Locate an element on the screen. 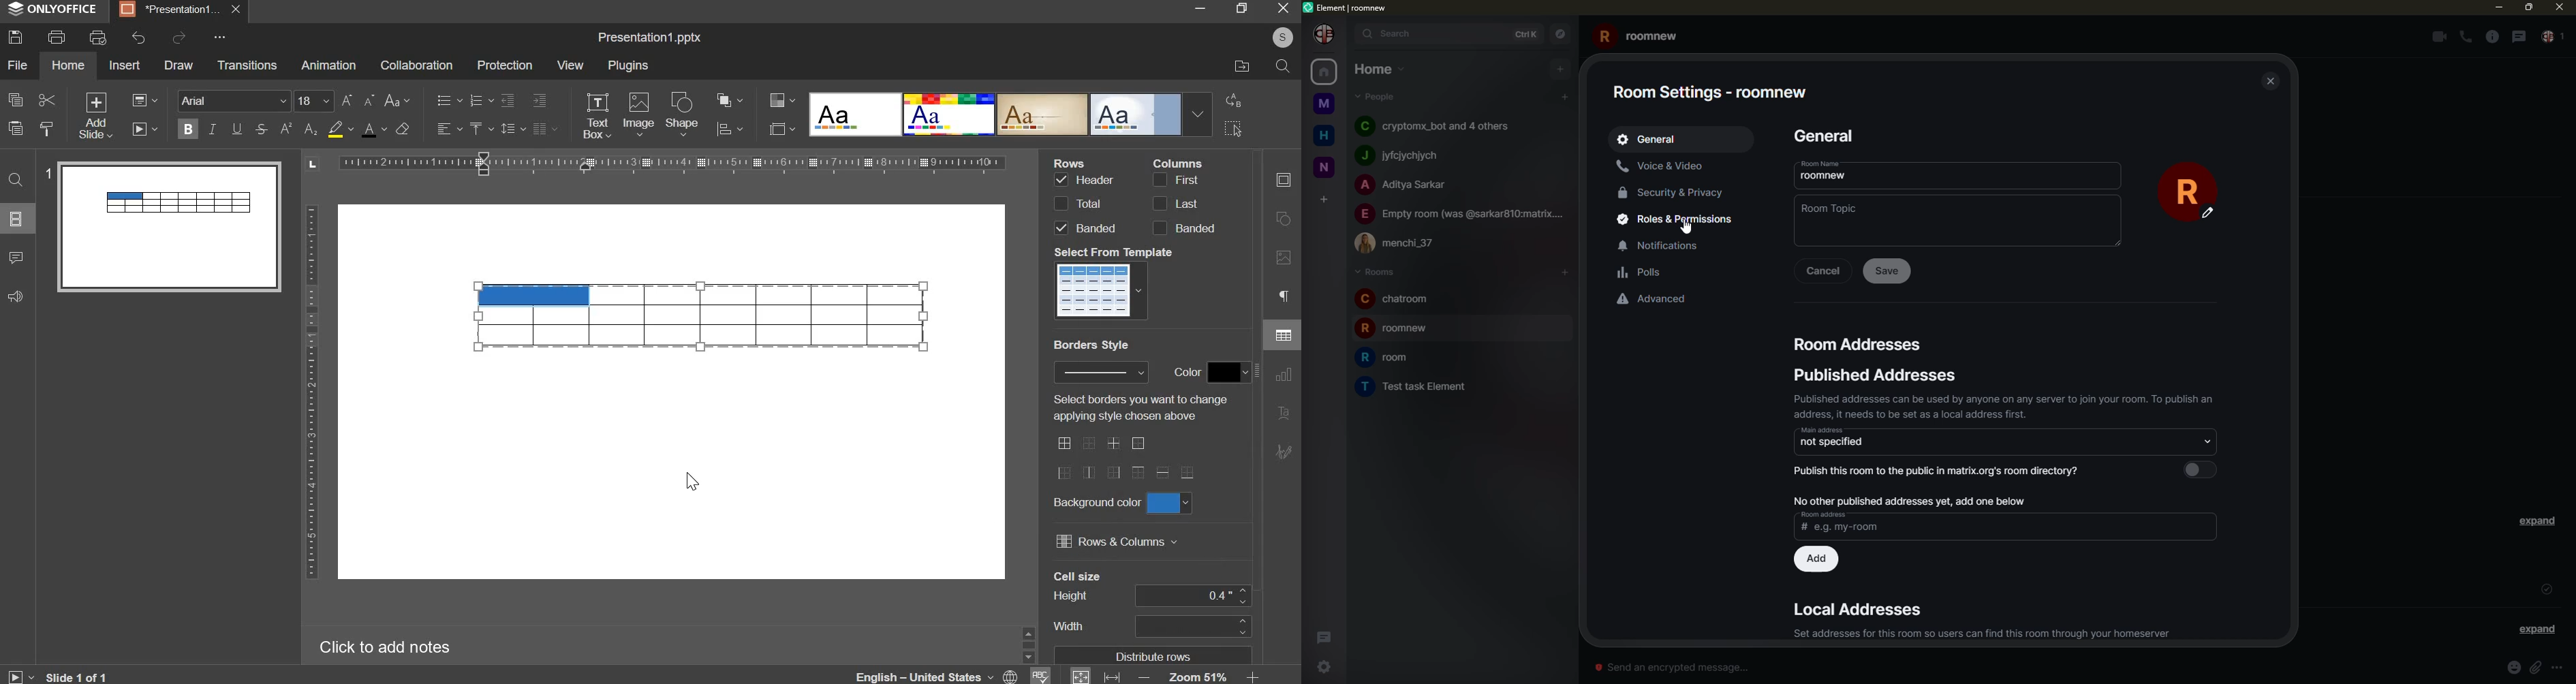  address is located at coordinates (1864, 345).